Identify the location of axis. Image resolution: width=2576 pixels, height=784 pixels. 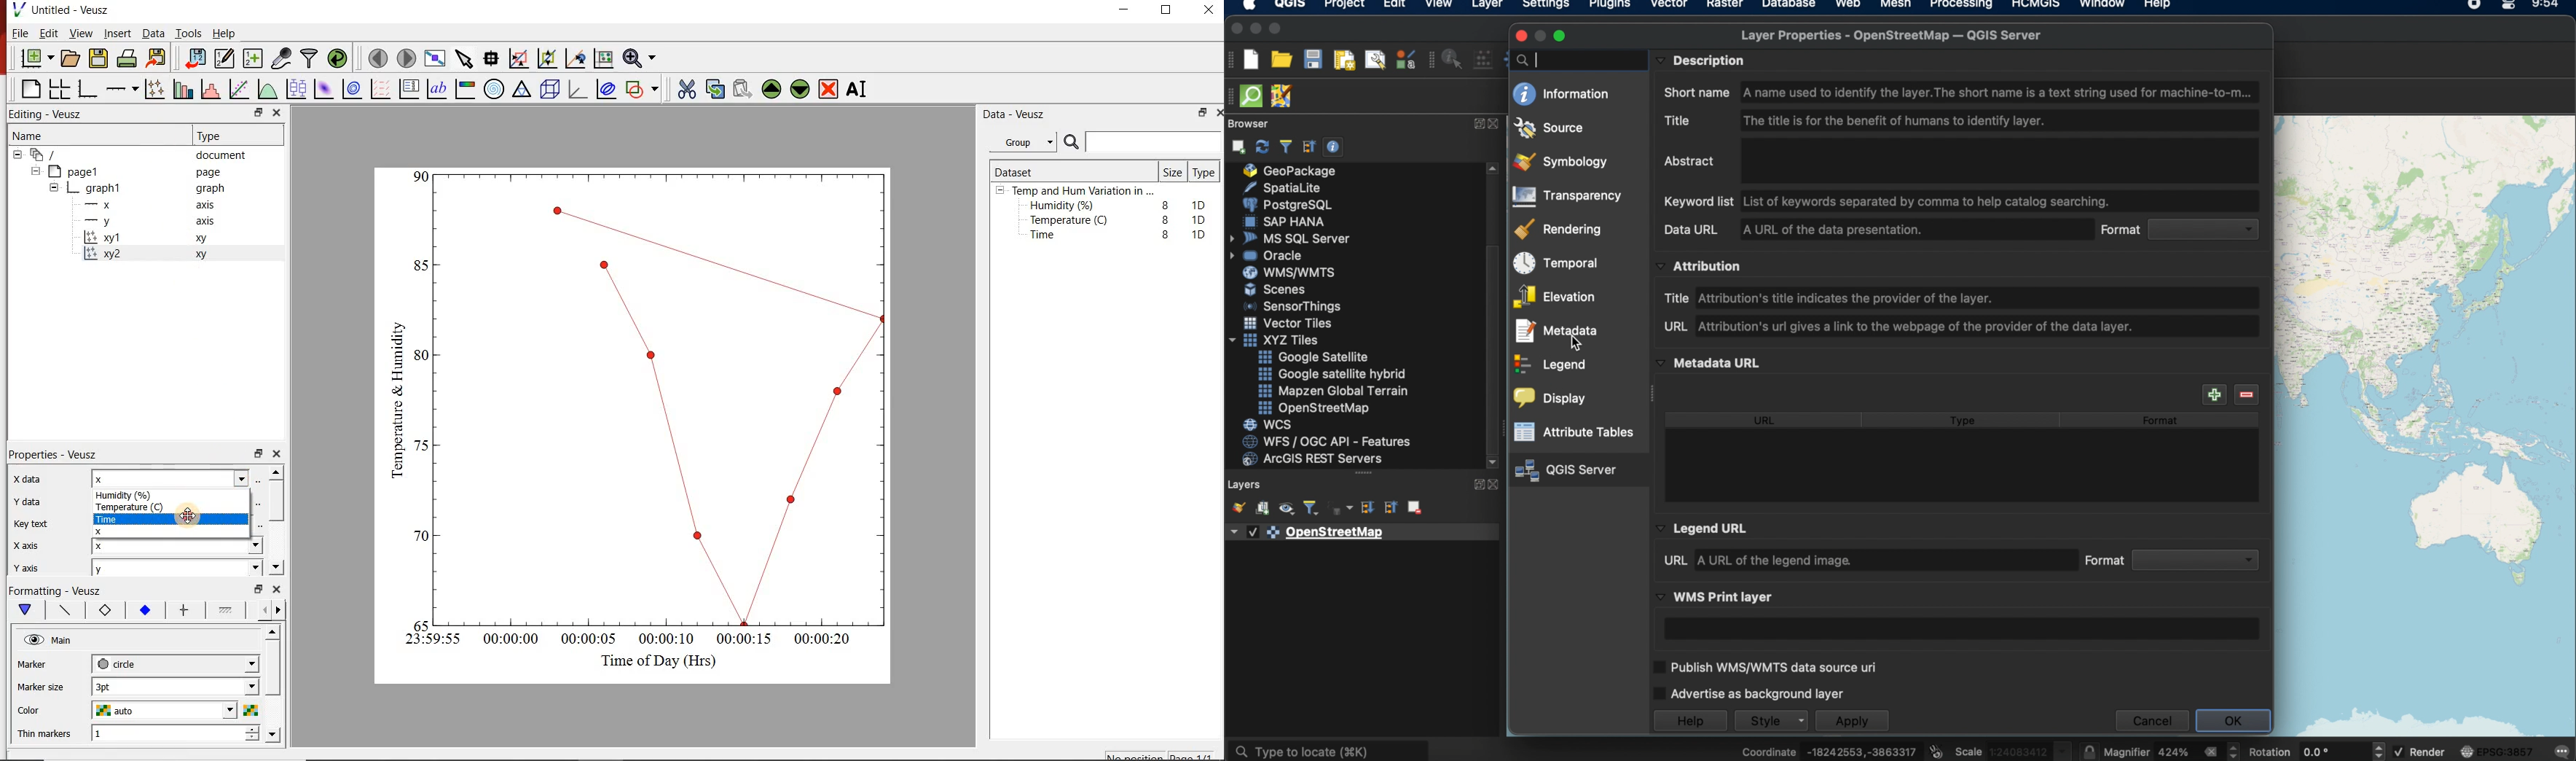
(208, 223).